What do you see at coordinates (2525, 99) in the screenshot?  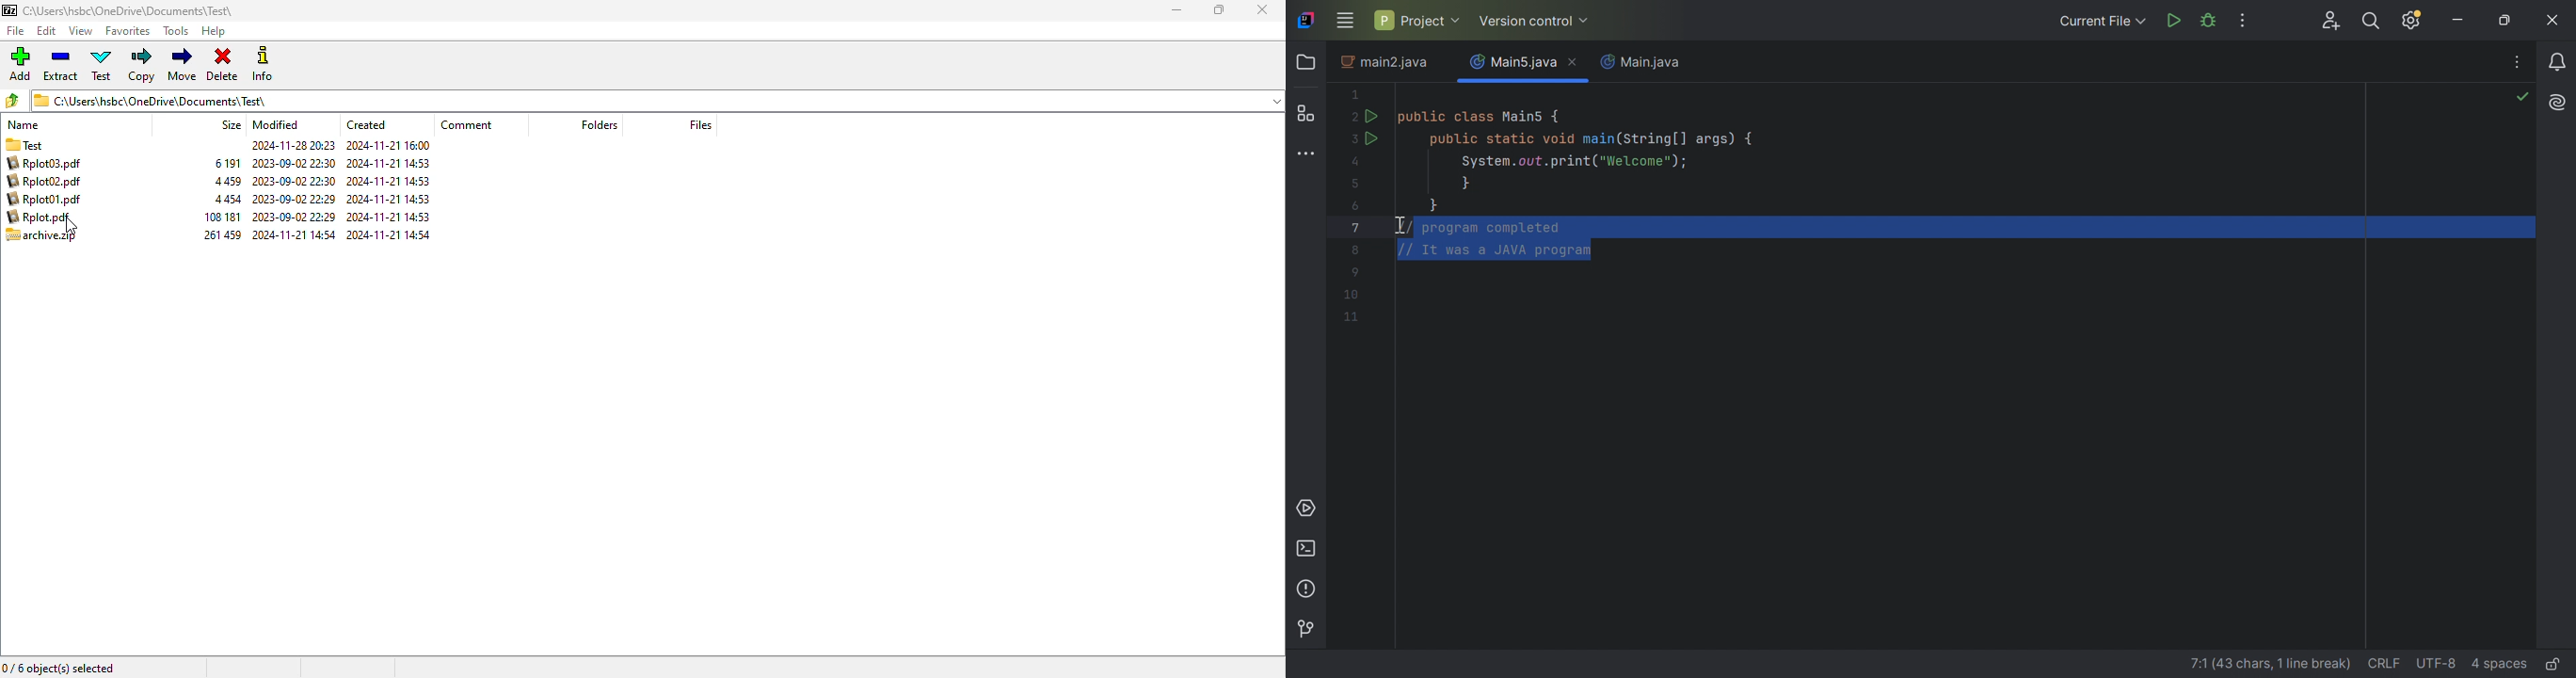 I see `No problems found` at bounding box center [2525, 99].